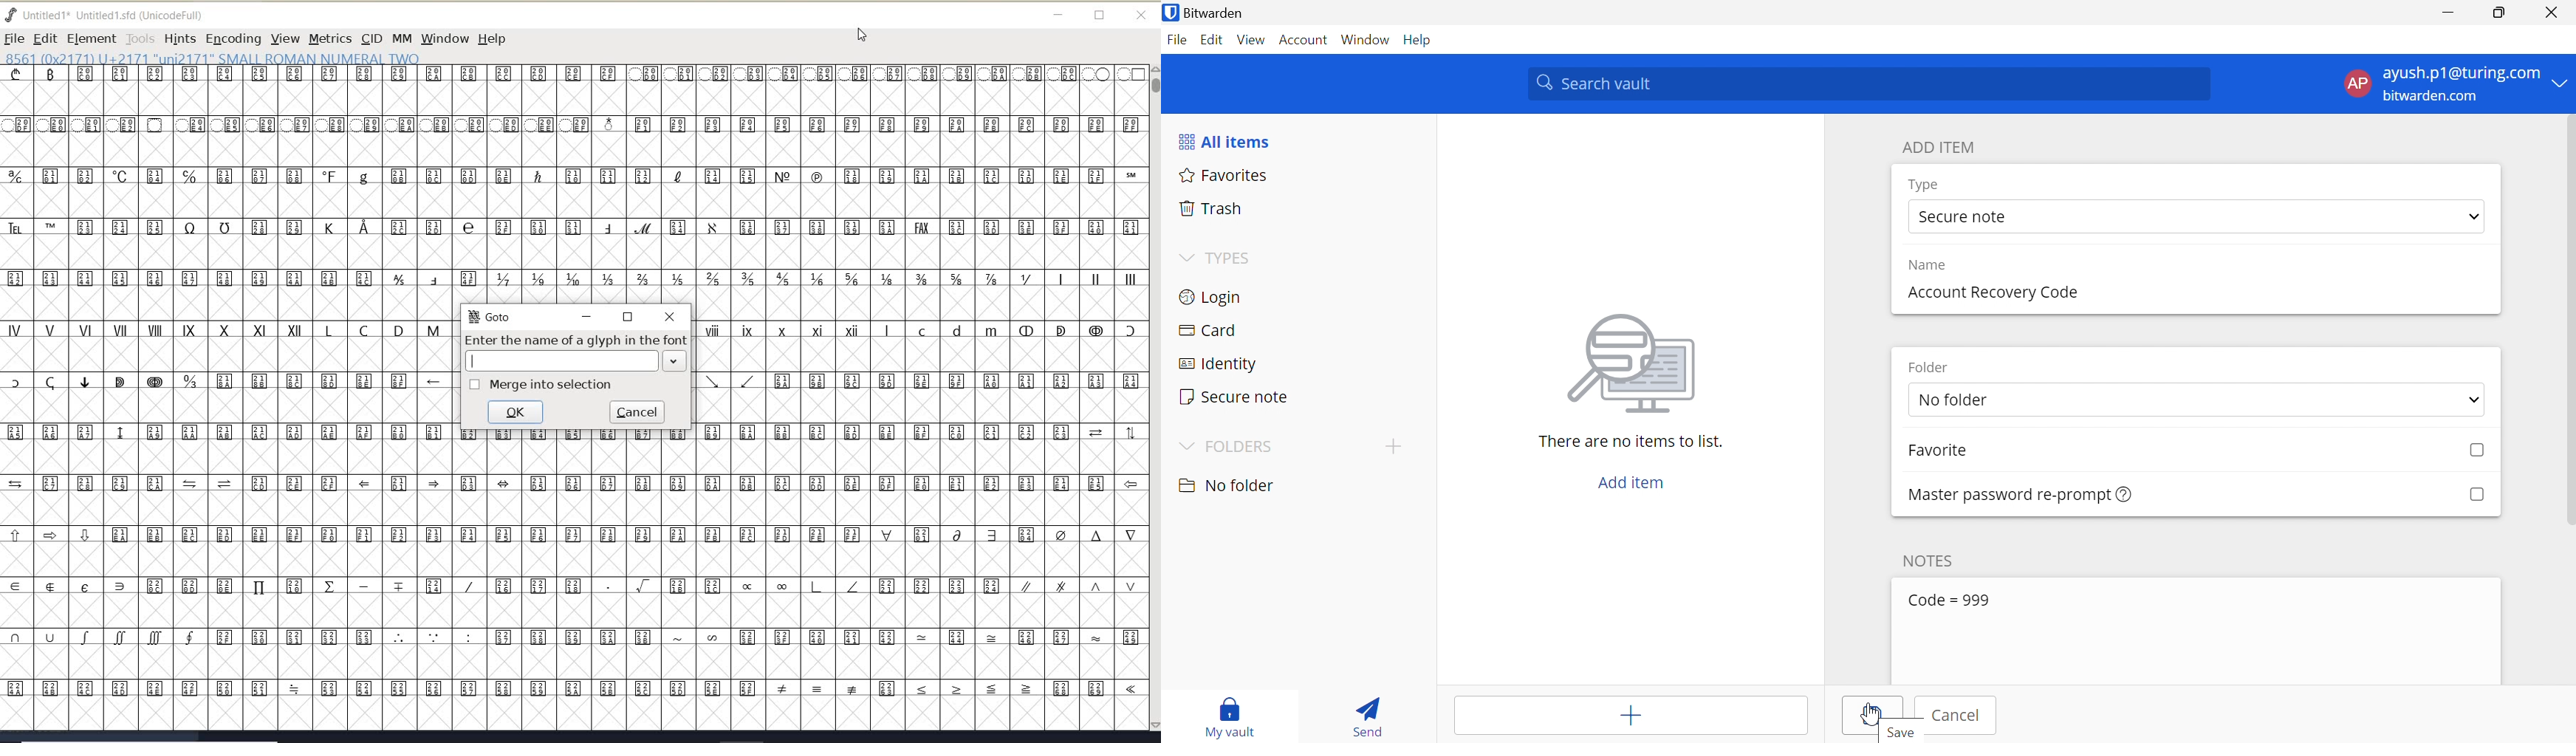 This screenshot has height=756, width=2576. Describe the element at coordinates (1966, 218) in the screenshot. I see `Secure note` at that location.